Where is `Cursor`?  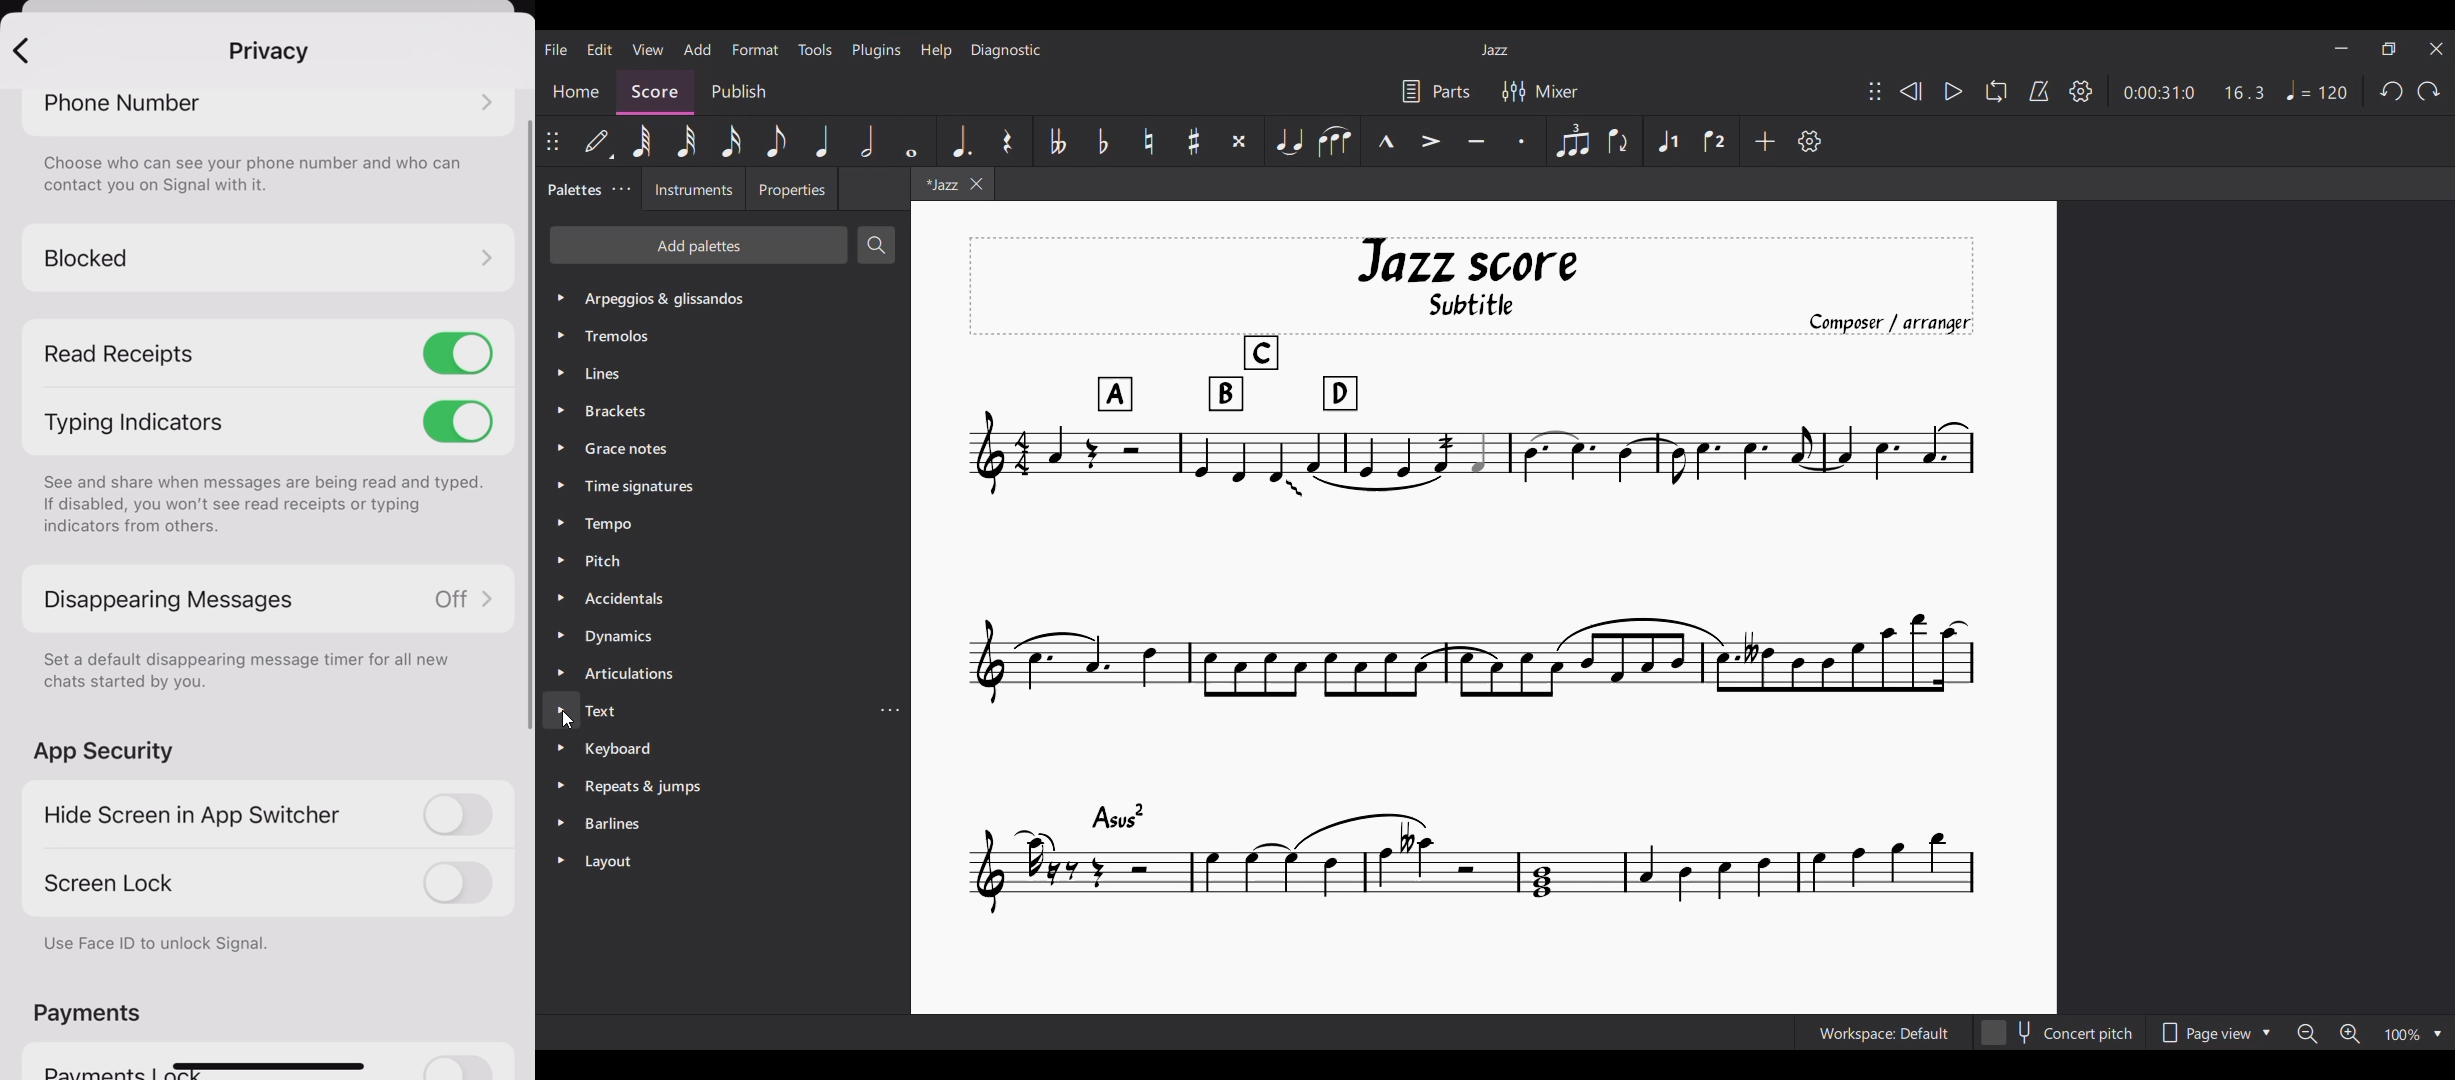 Cursor is located at coordinates (571, 724).